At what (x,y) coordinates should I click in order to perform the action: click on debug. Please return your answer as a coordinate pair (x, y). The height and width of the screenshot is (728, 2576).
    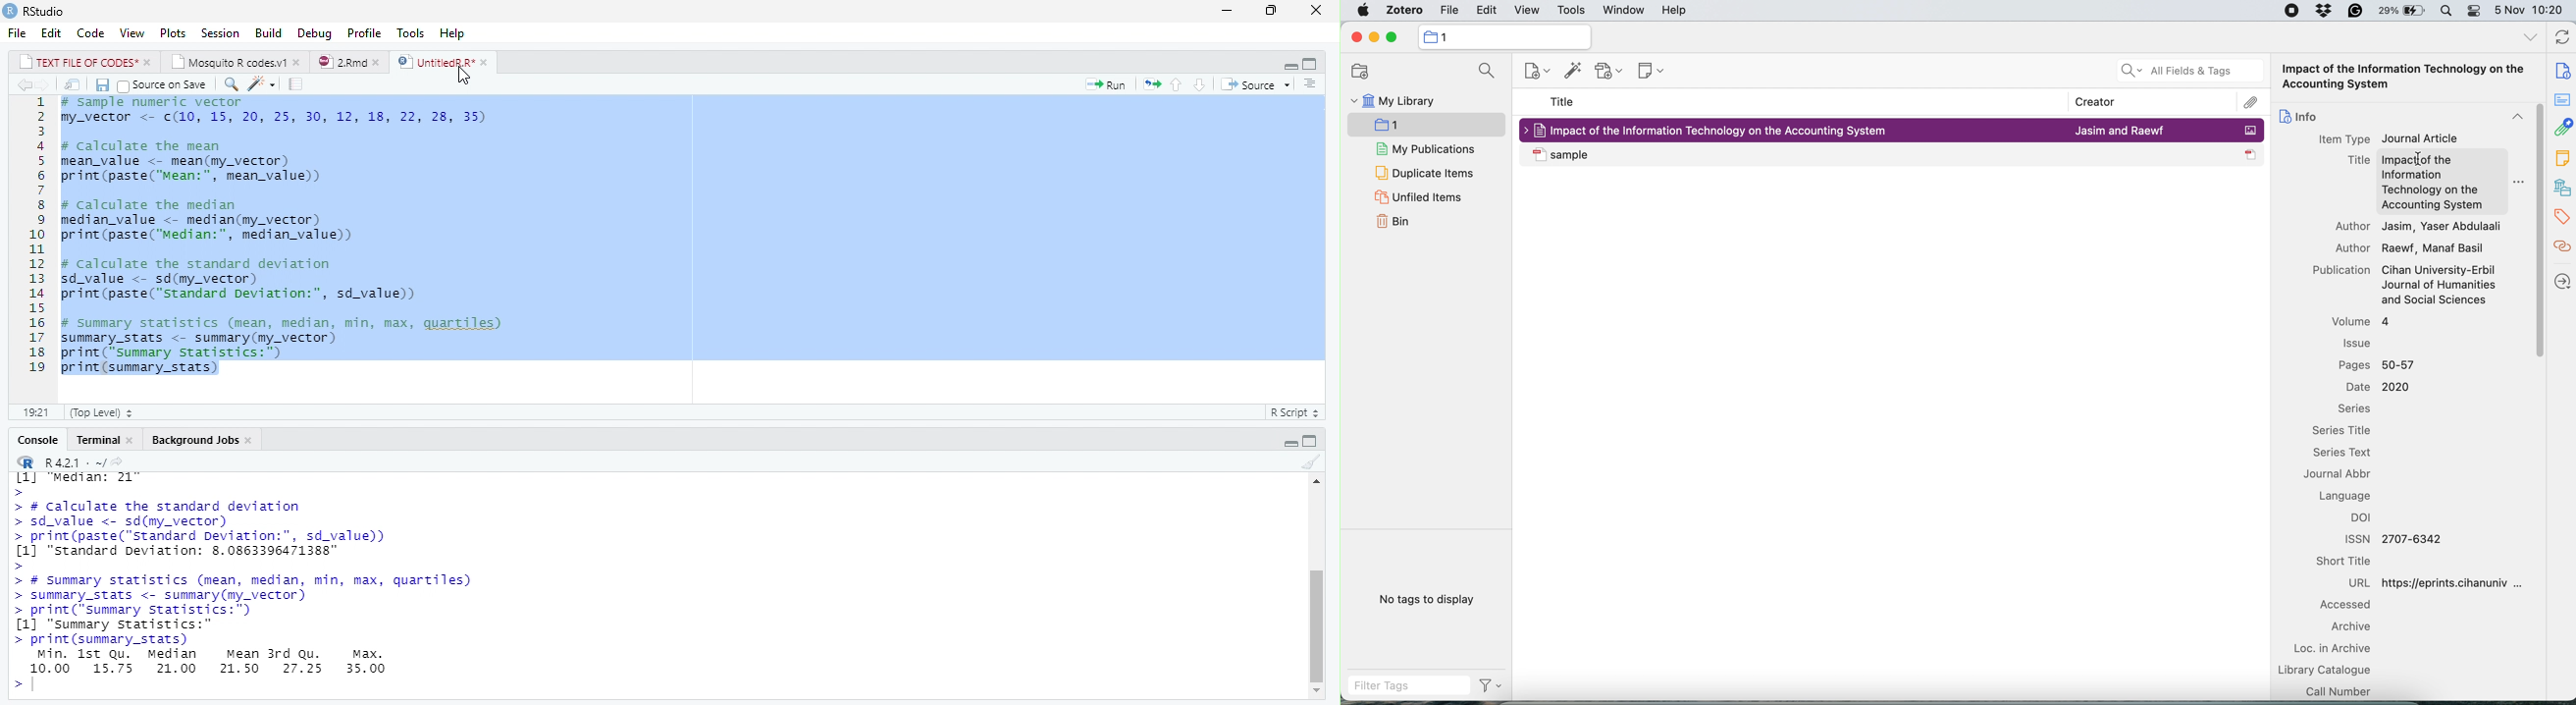
    Looking at the image, I should click on (315, 32).